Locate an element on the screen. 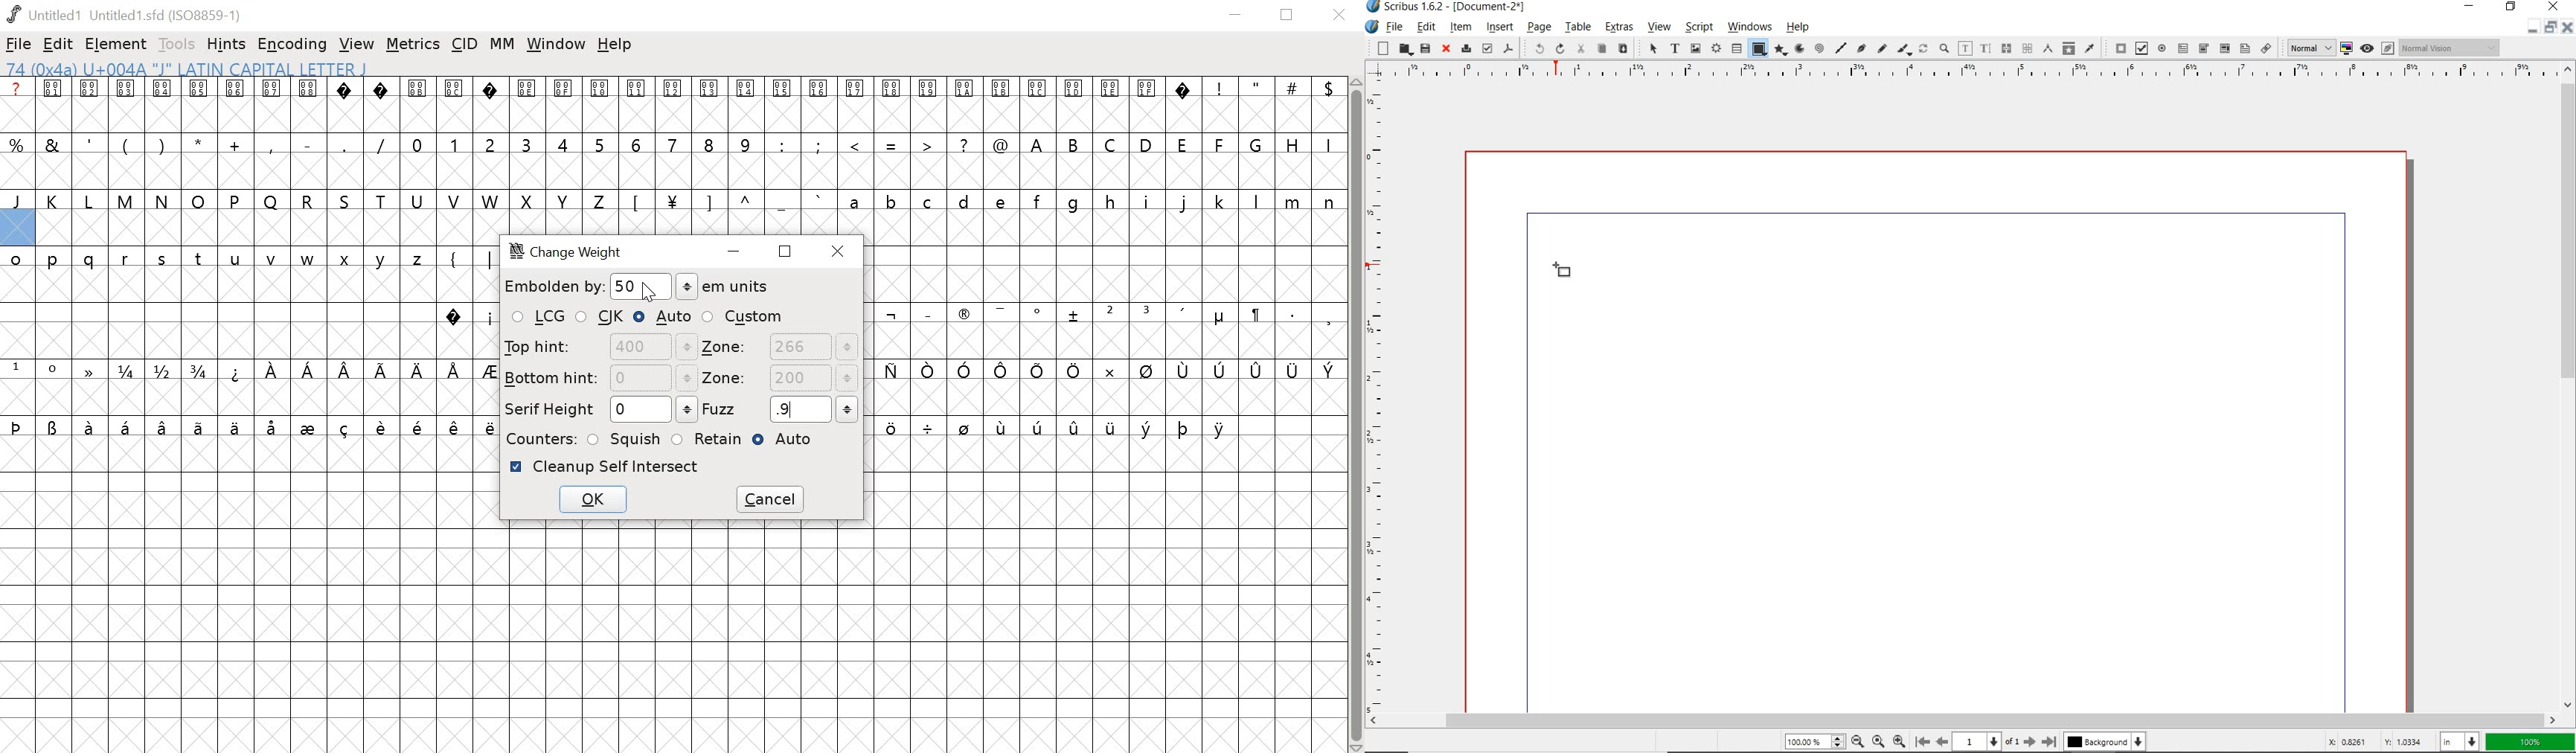 Image resolution: width=2576 pixels, height=756 pixels. symbol is located at coordinates (86, 369).